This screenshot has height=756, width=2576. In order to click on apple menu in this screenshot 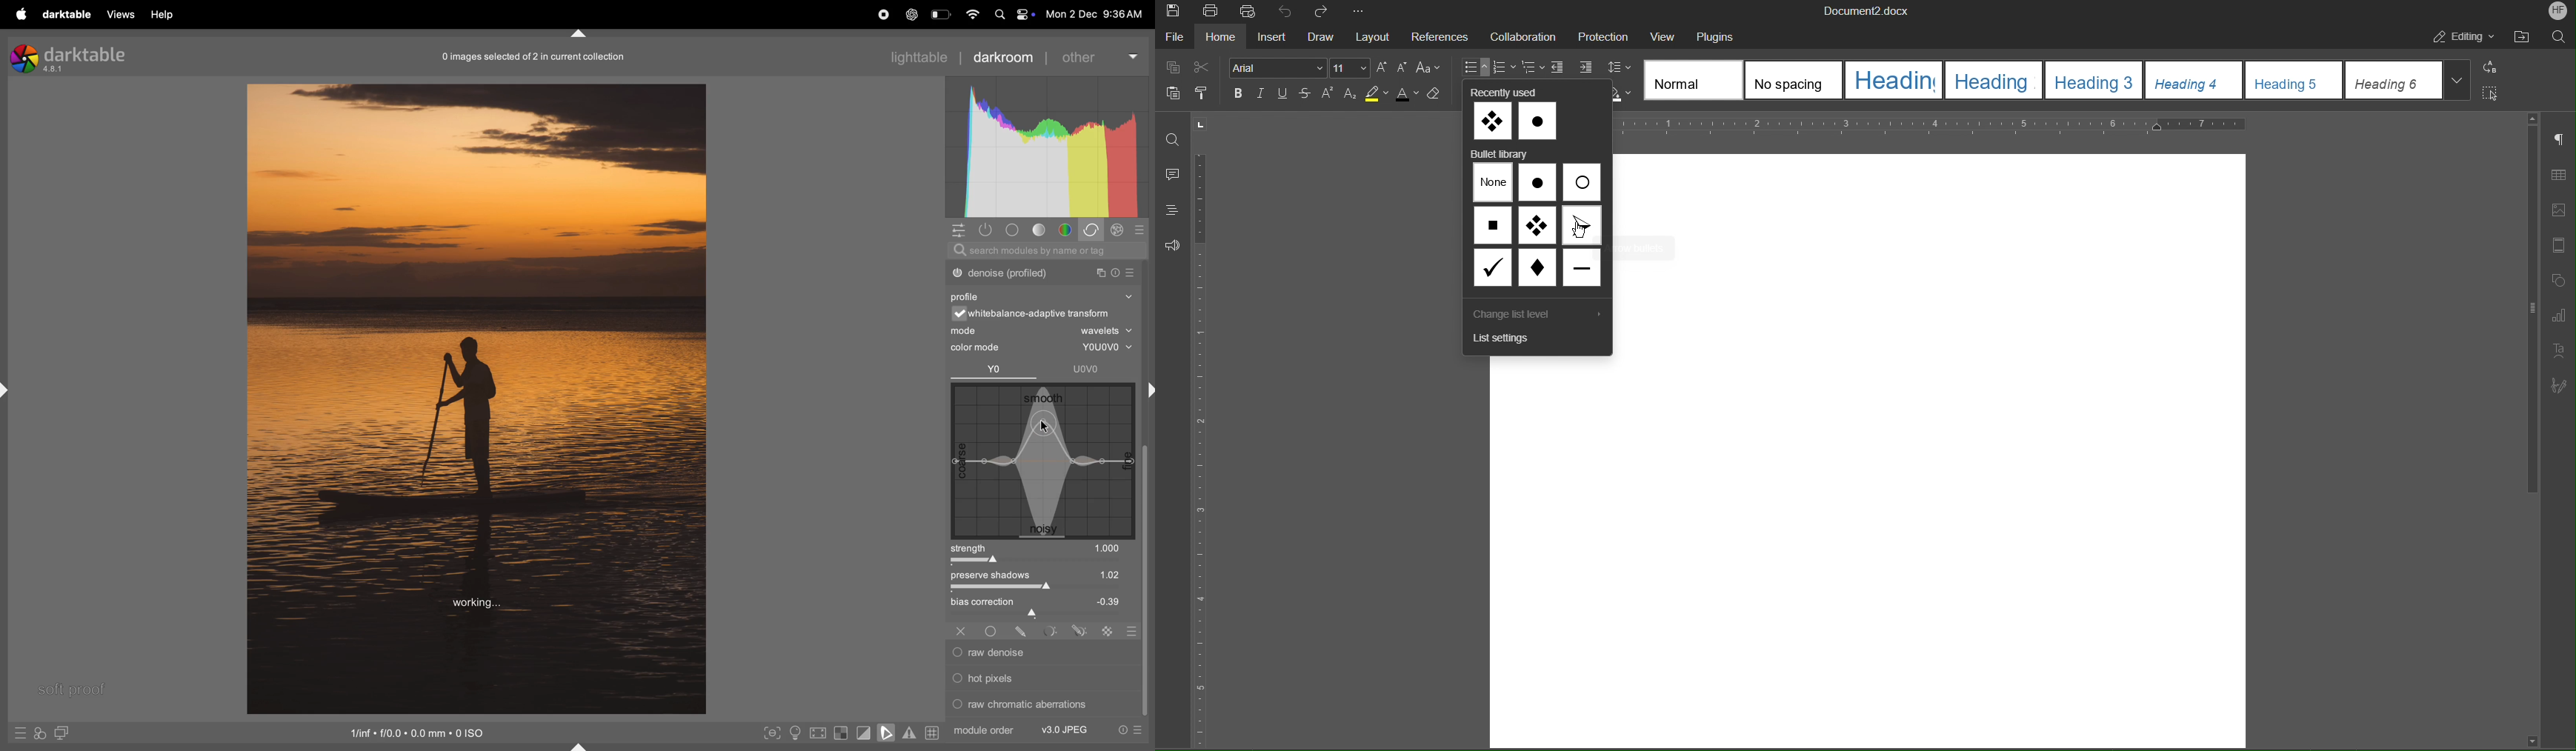, I will do `click(15, 15)`.